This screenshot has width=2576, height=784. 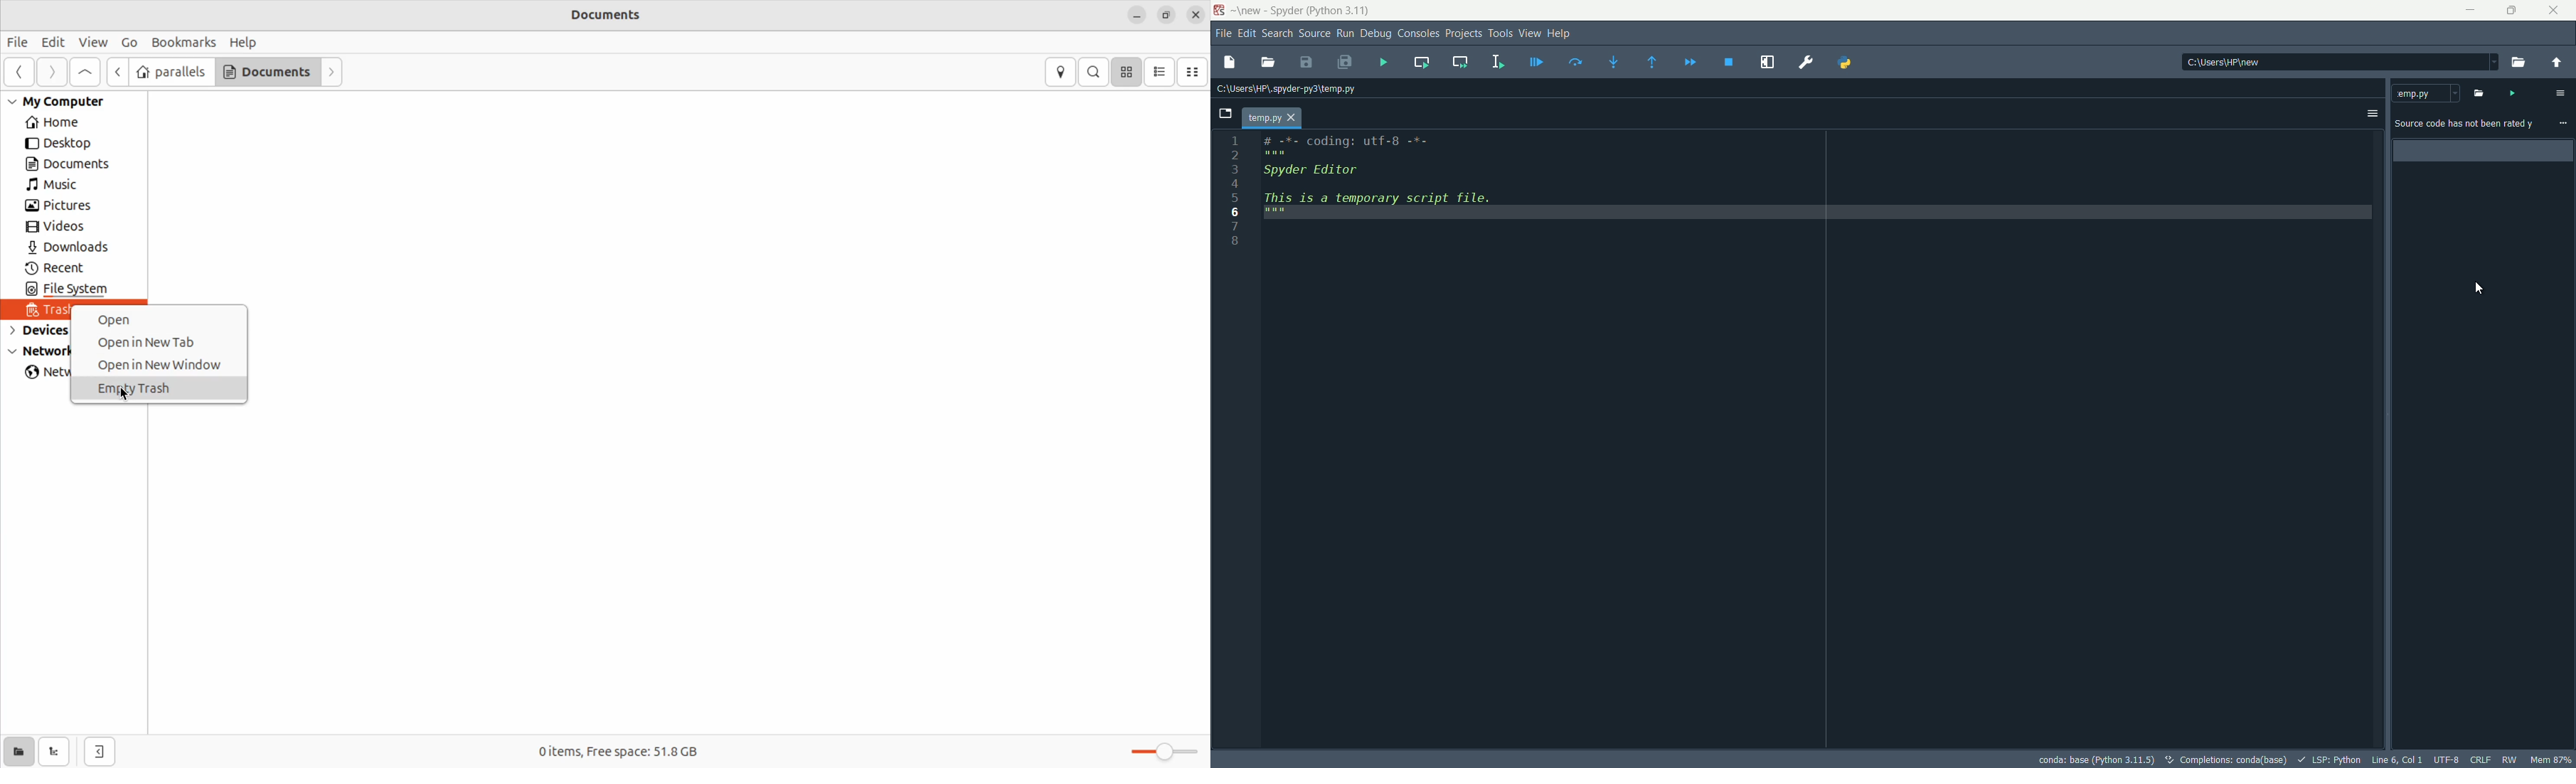 I want to click on save all files, so click(x=1345, y=63).